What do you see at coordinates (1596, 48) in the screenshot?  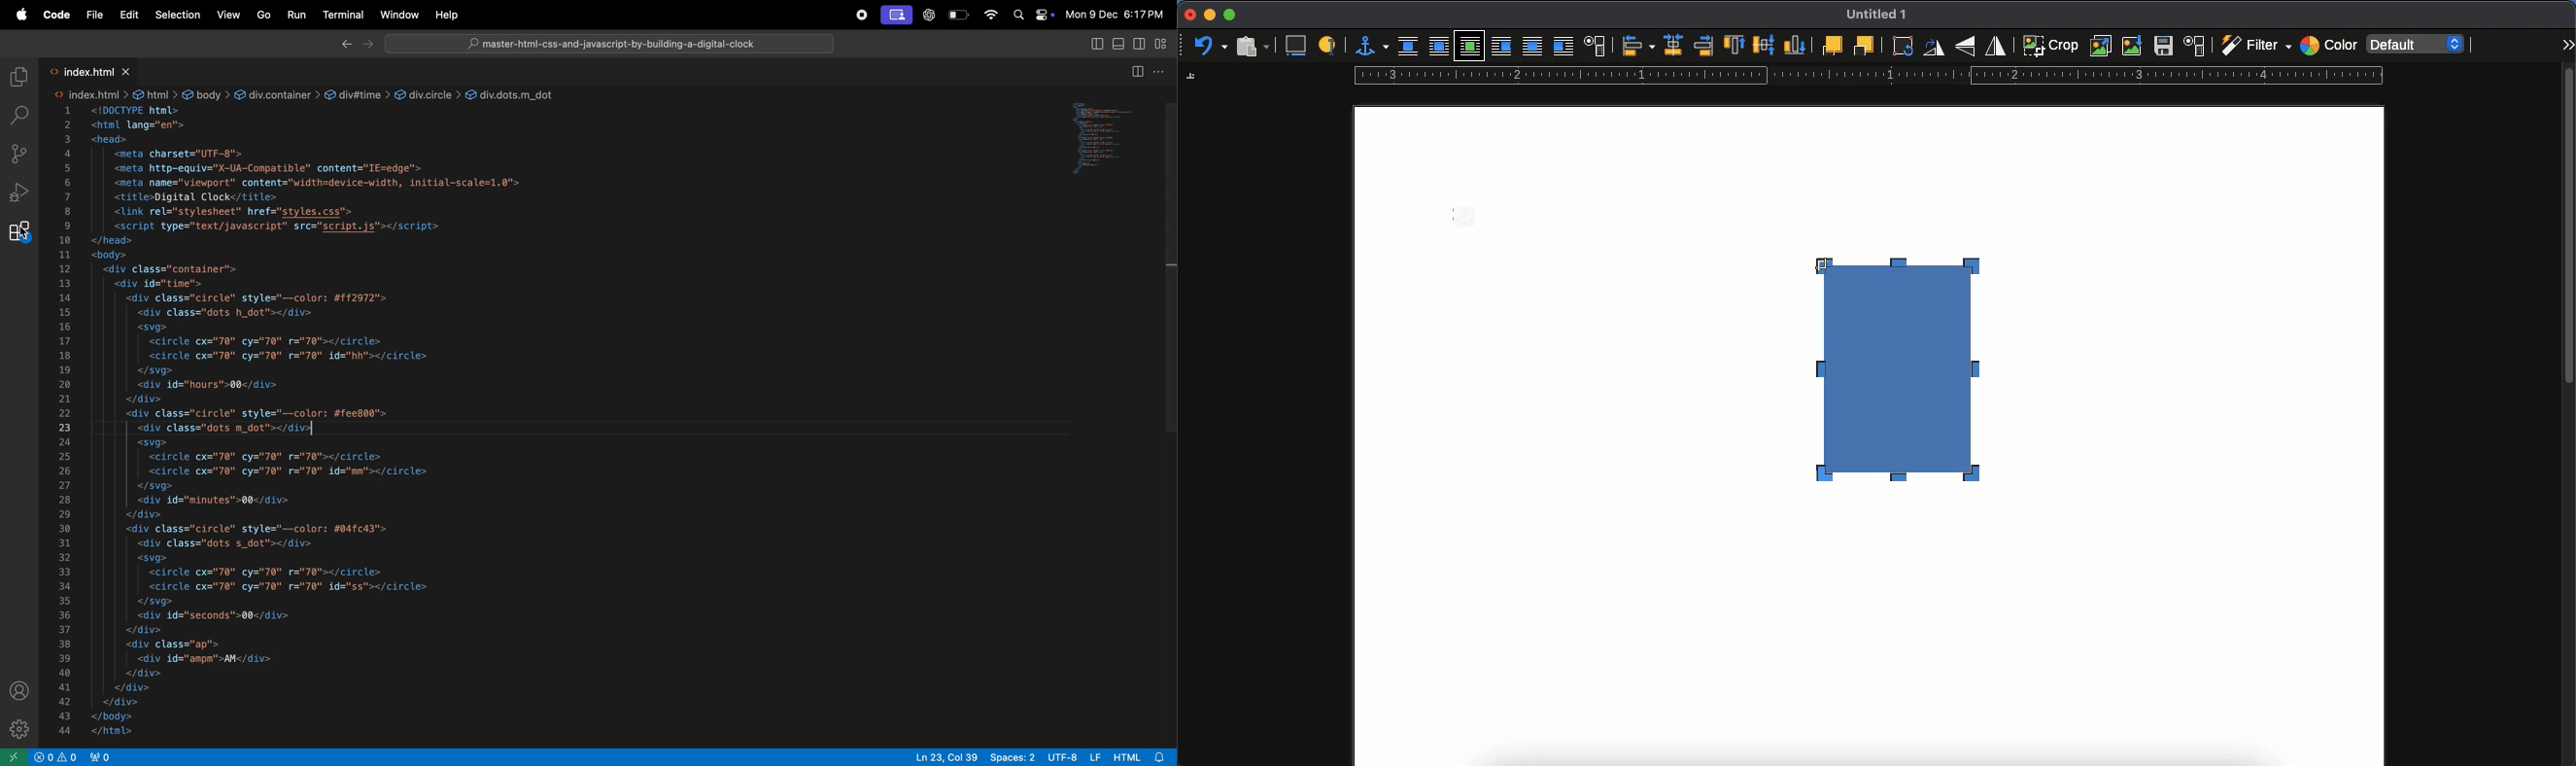 I see `text wrap` at bounding box center [1596, 48].